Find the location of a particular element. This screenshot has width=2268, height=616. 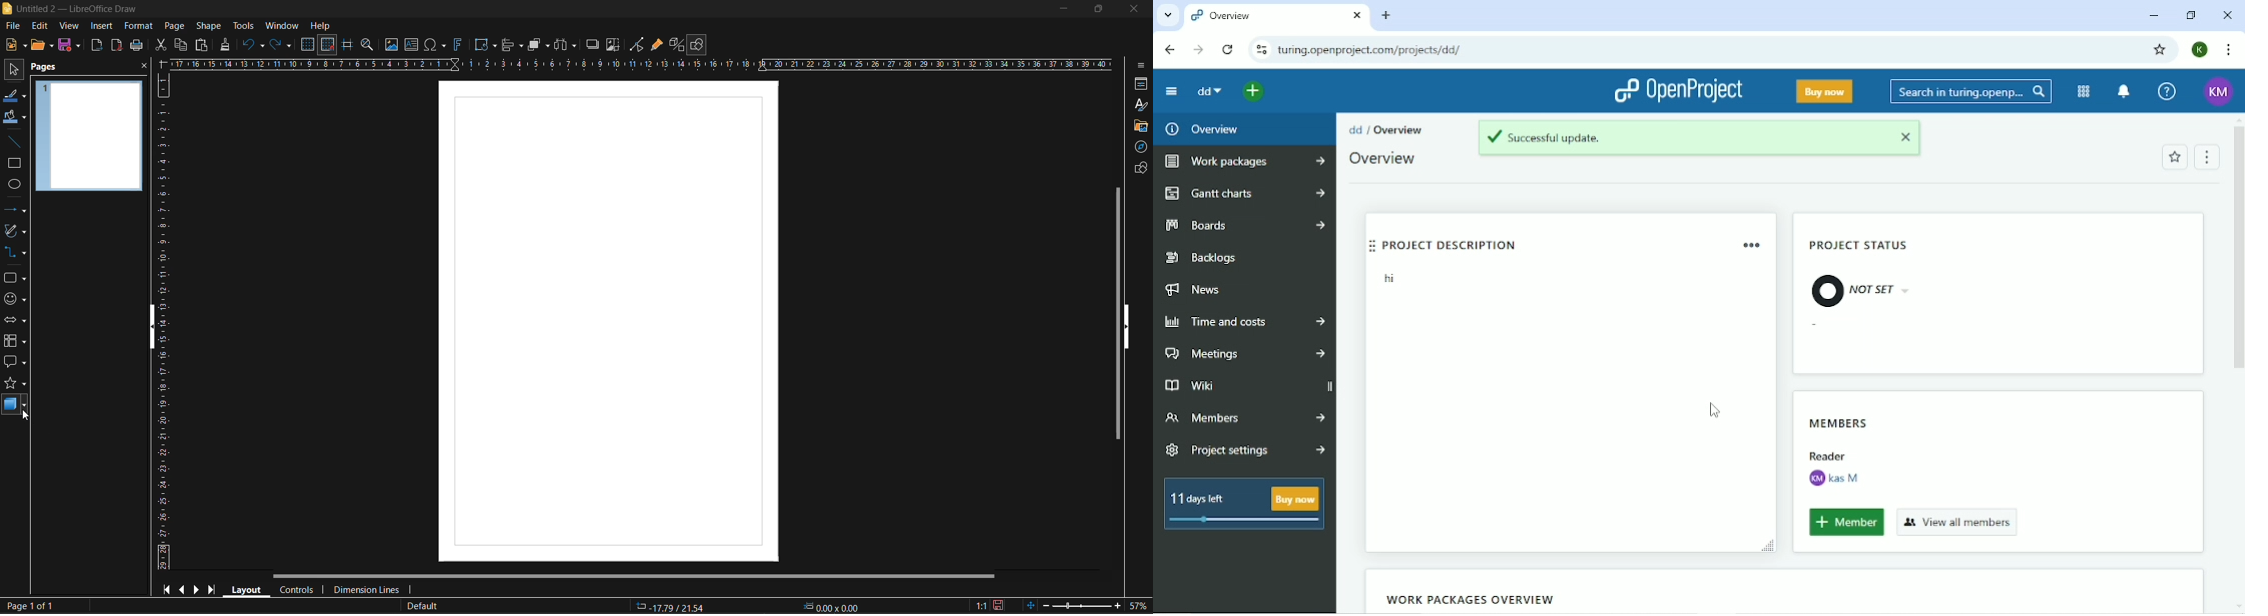

dimension lines is located at coordinates (367, 588).